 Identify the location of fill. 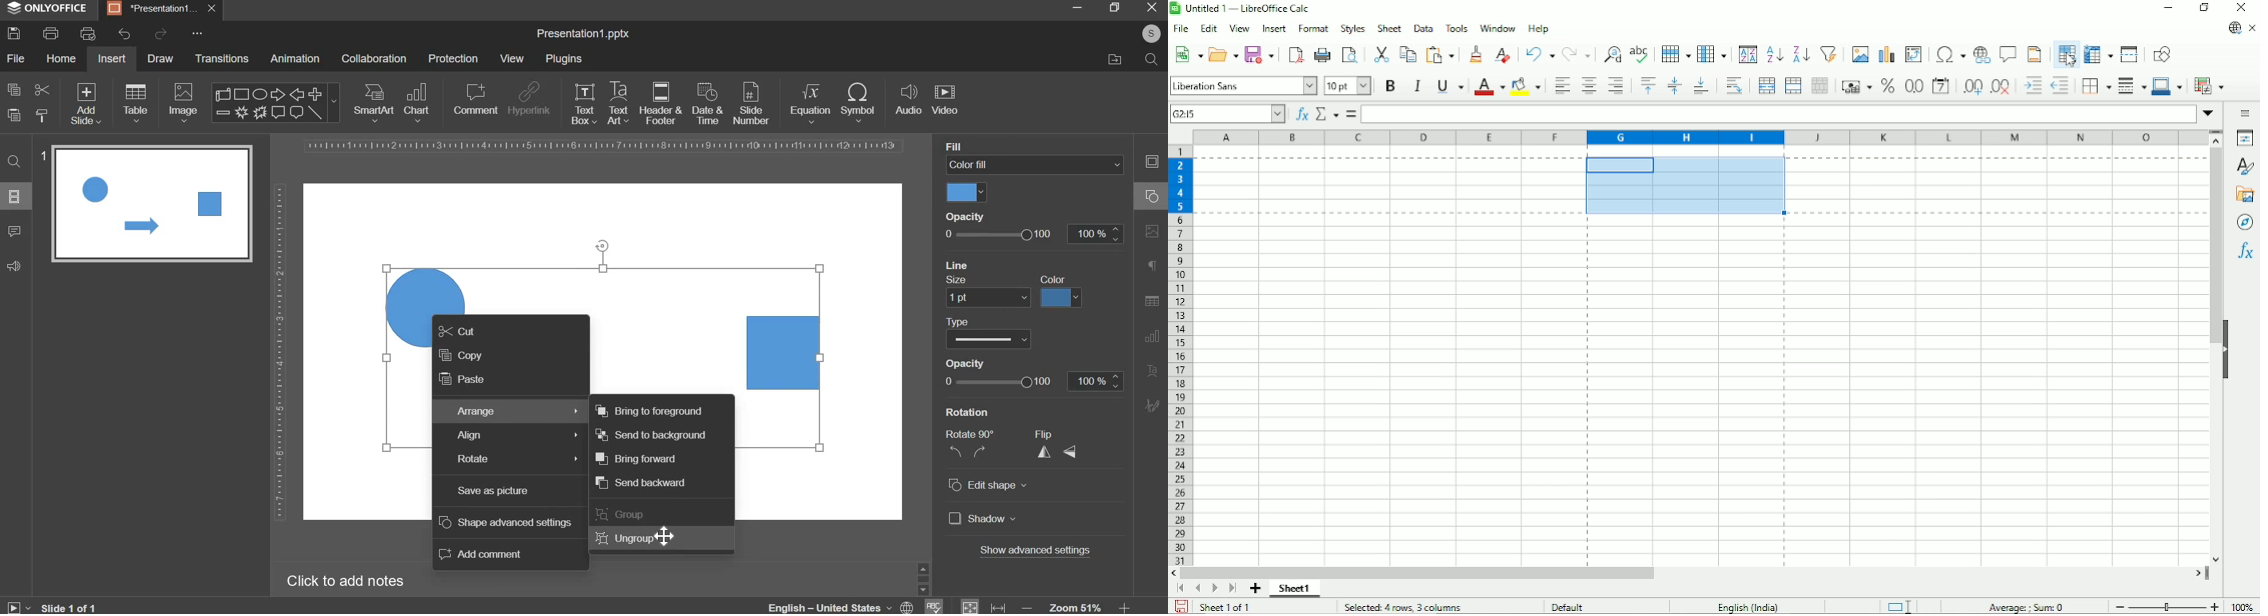
(964, 146).